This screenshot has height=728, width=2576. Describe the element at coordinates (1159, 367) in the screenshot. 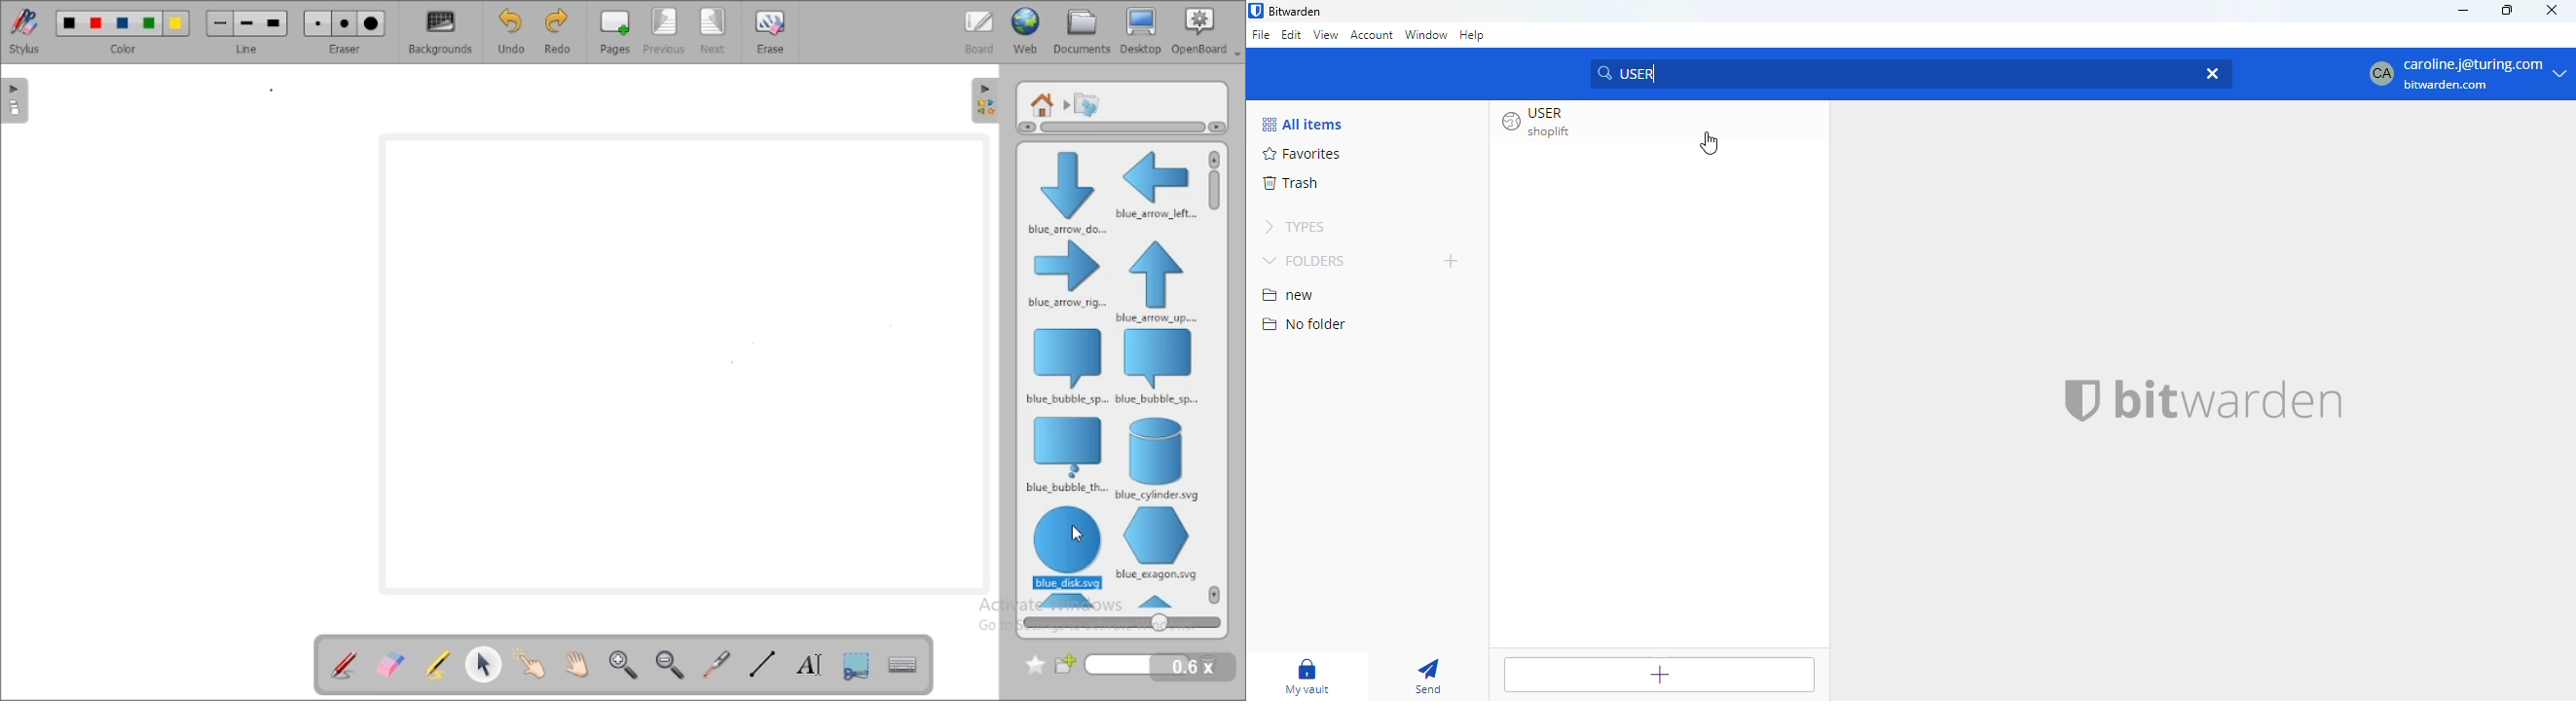

I see `blue bubble speak left` at that location.